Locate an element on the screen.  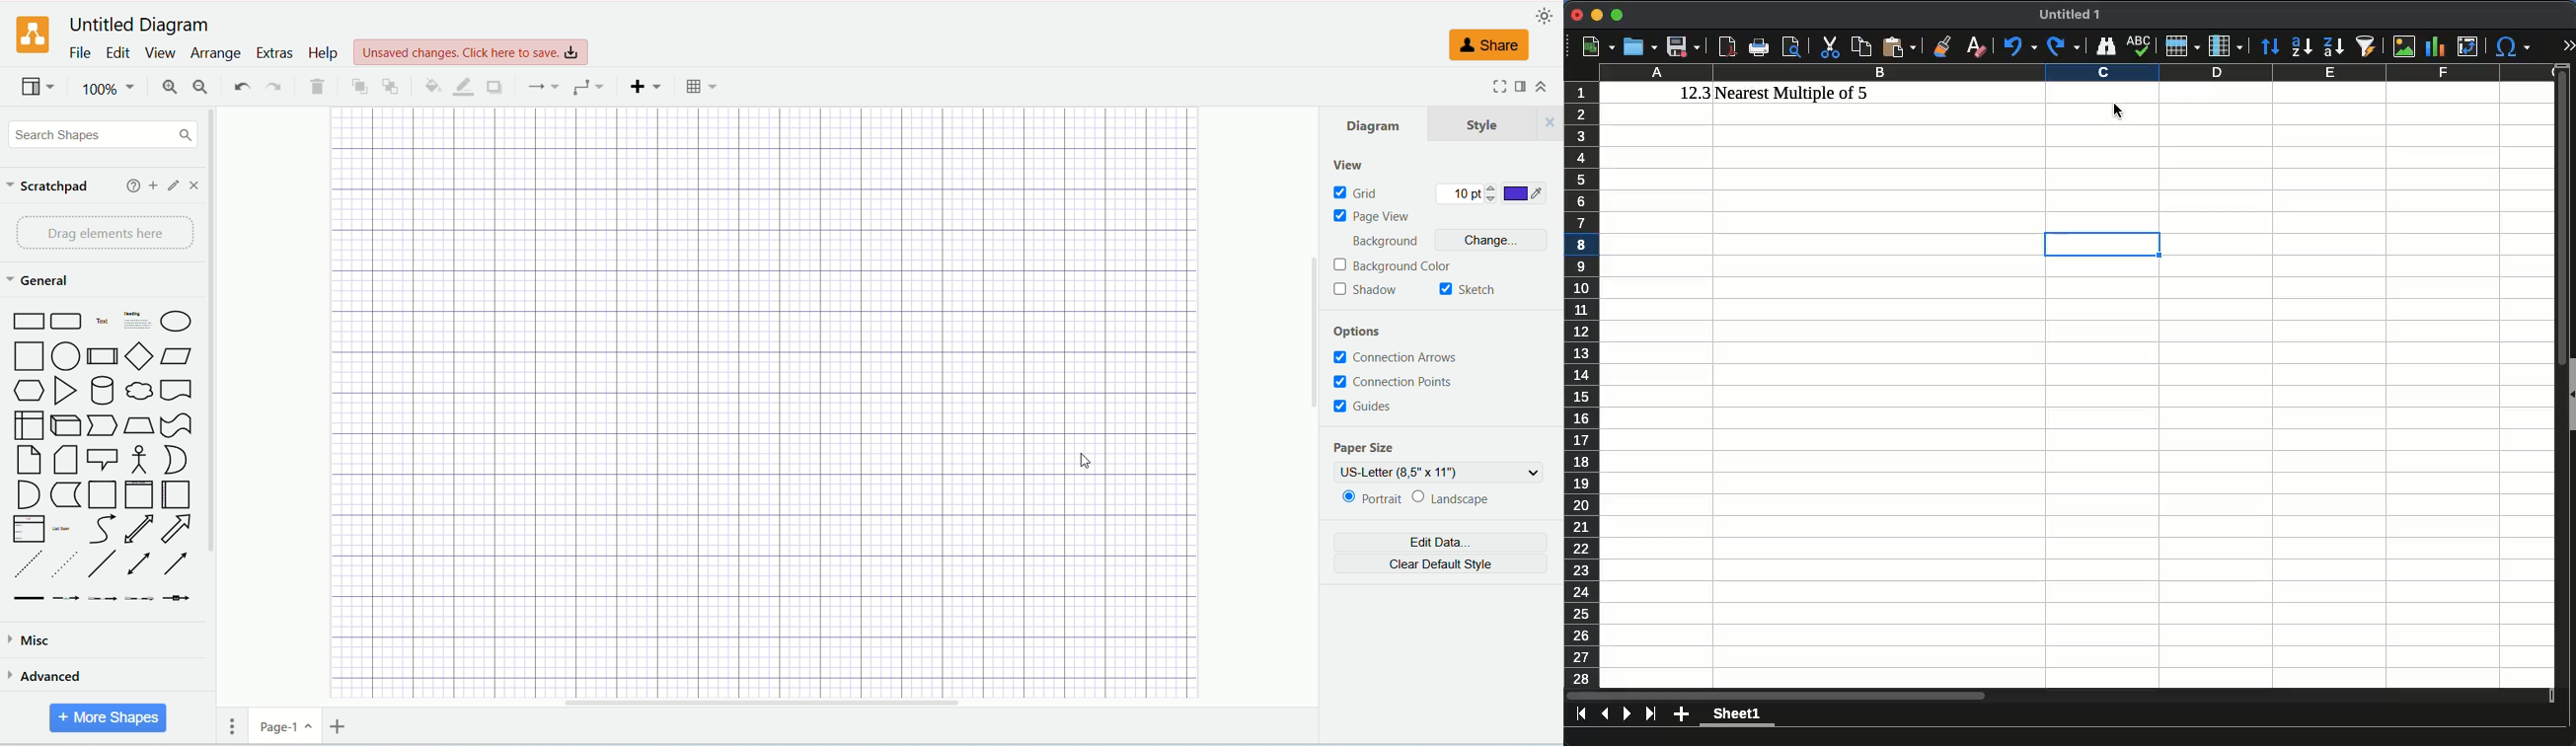
diagram is located at coordinates (1377, 126).